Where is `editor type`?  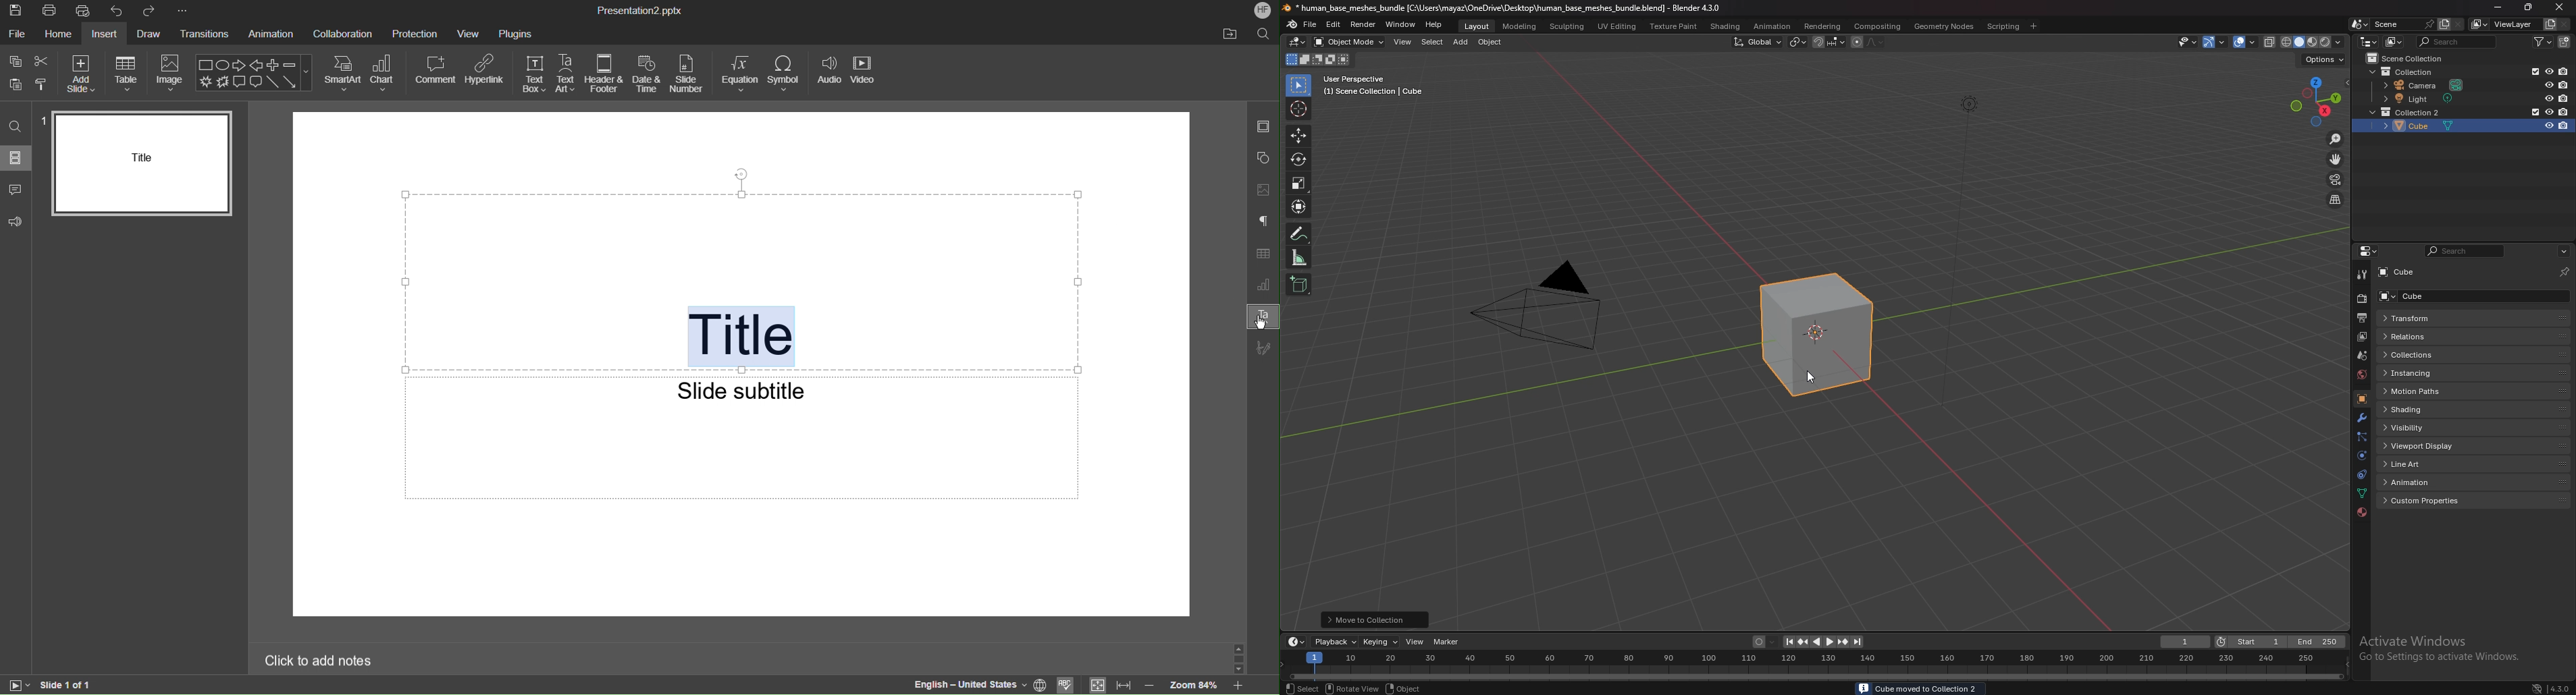
editor type is located at coordinates (1298, 41).